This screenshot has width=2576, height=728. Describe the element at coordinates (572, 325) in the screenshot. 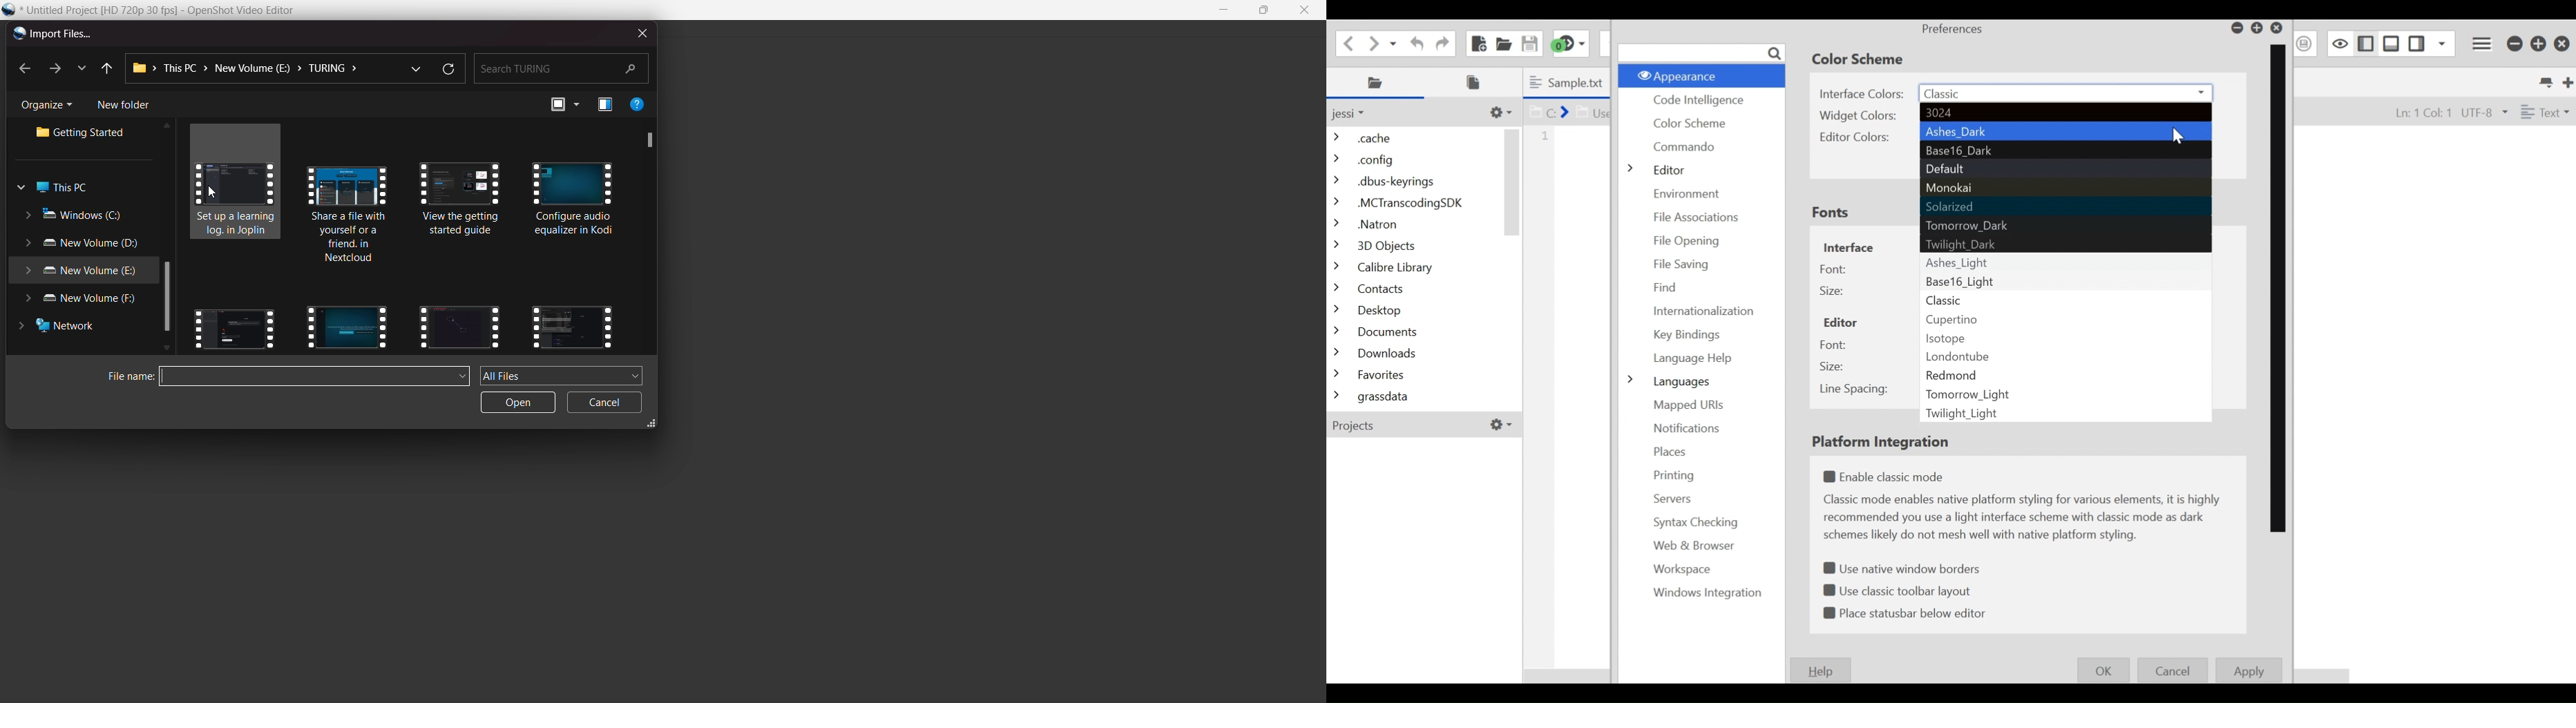

I see `videos` at that location.